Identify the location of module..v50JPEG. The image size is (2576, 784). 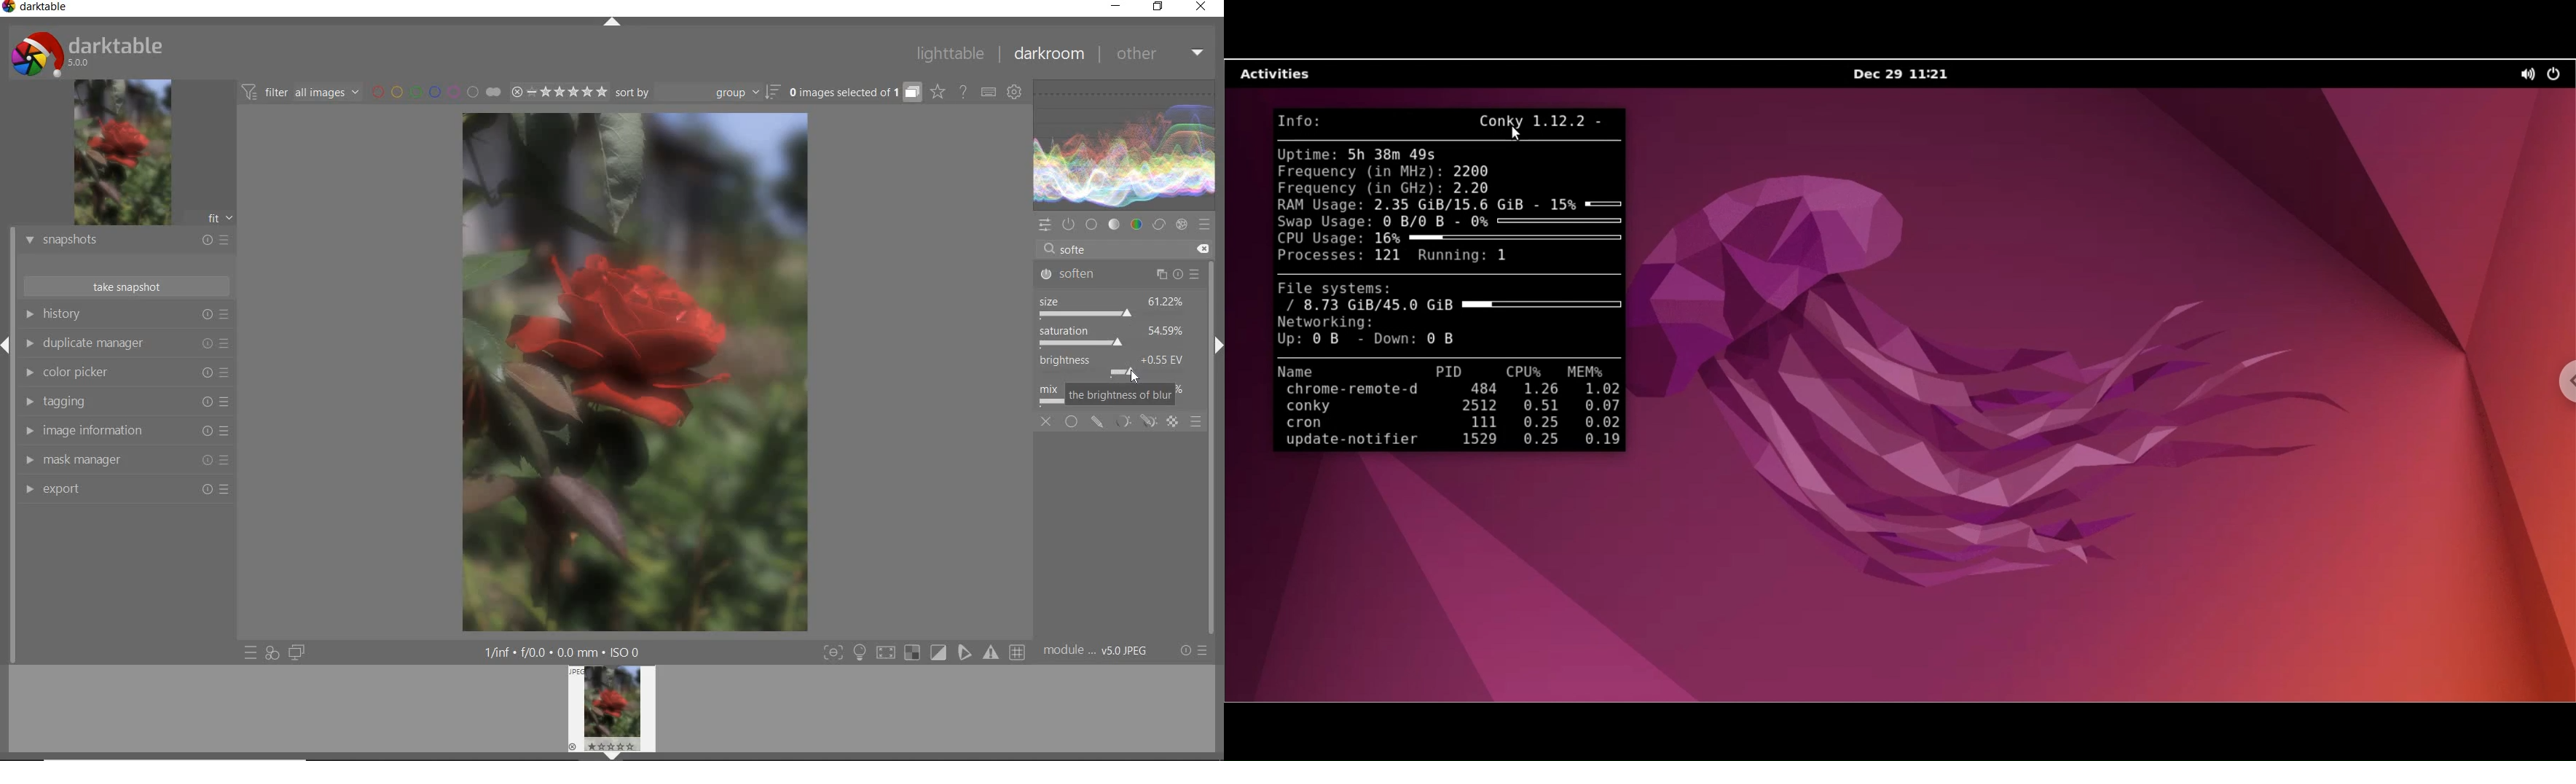
(1101, 651).